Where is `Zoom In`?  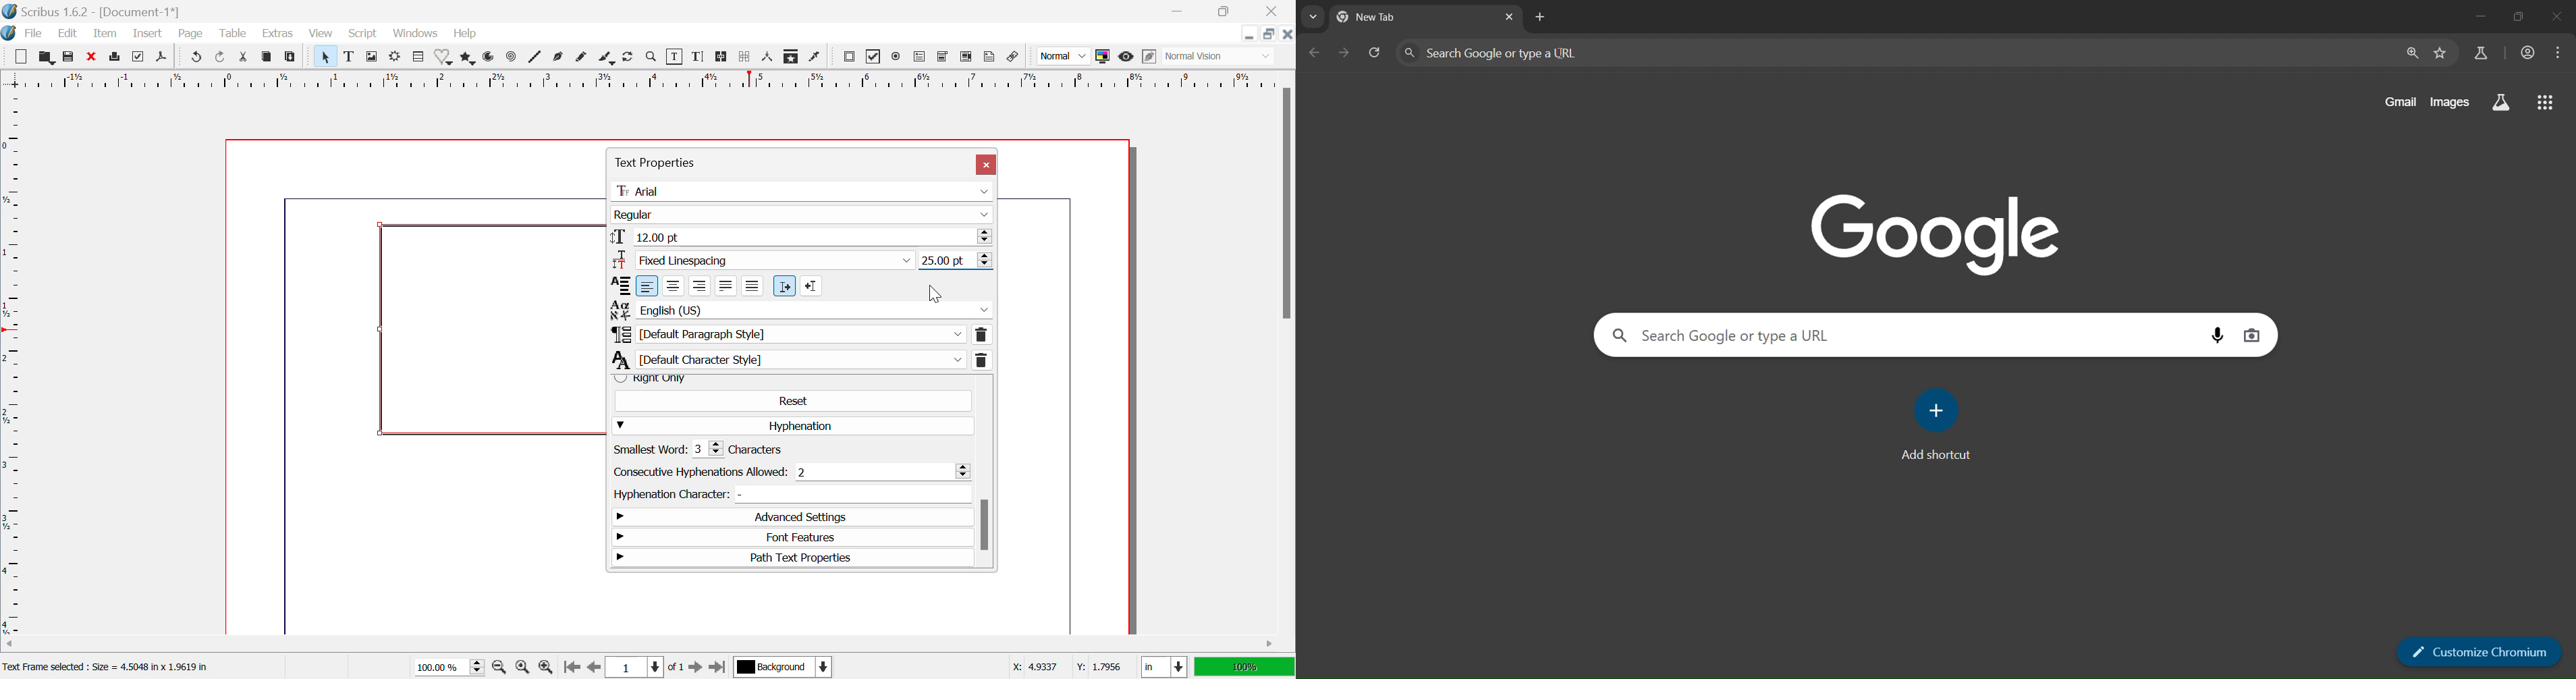 Zoom In is located at coordinates (545, 668).